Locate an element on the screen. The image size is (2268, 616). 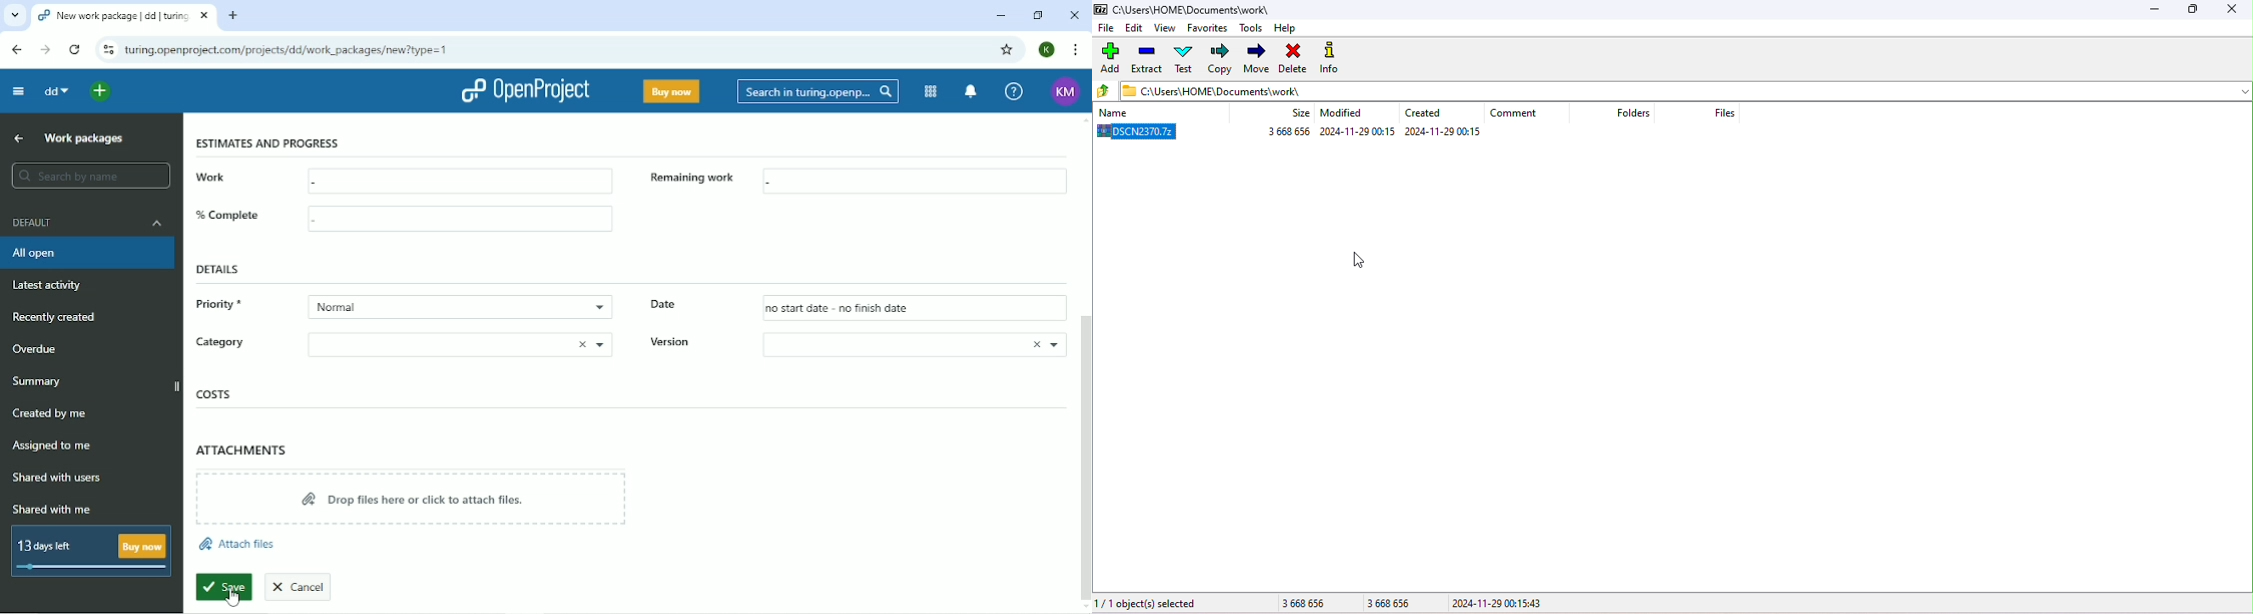
test is located at coordinates (1184, 60).